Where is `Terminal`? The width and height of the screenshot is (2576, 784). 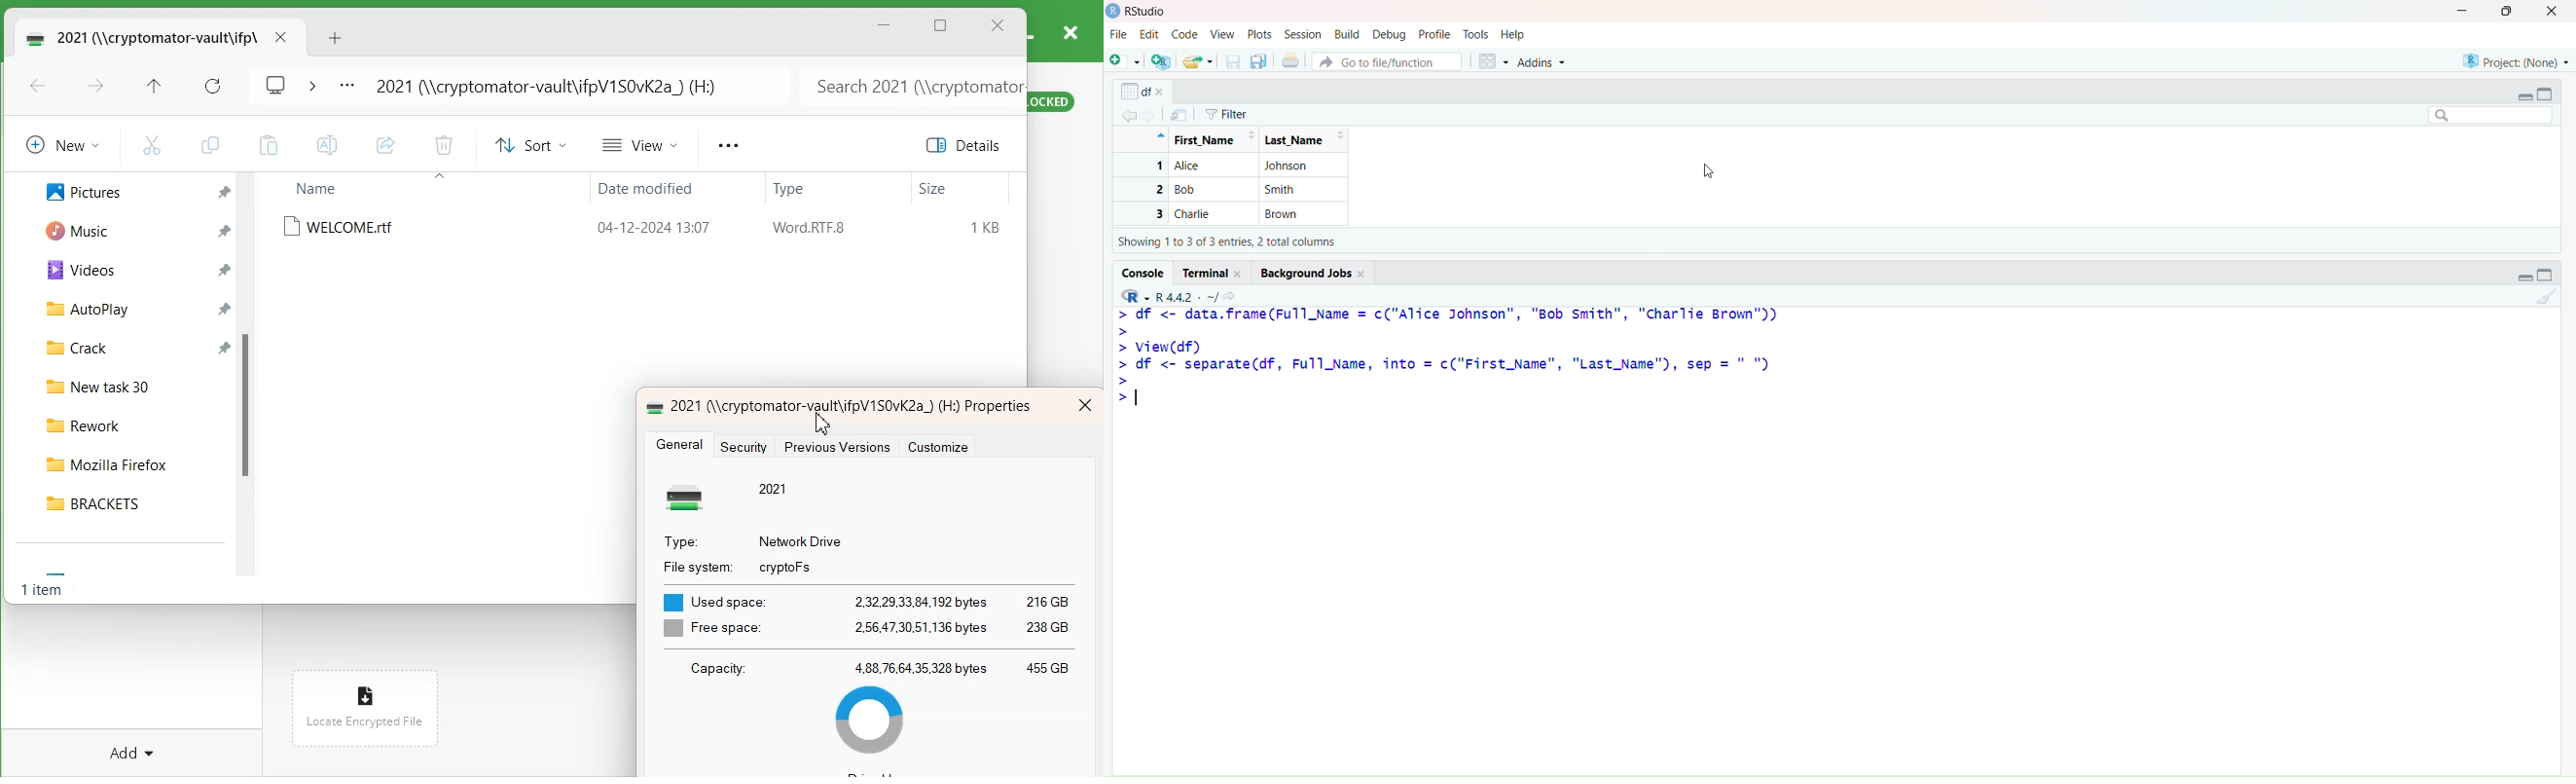 Terminal is located at coordinates (1216, 270).